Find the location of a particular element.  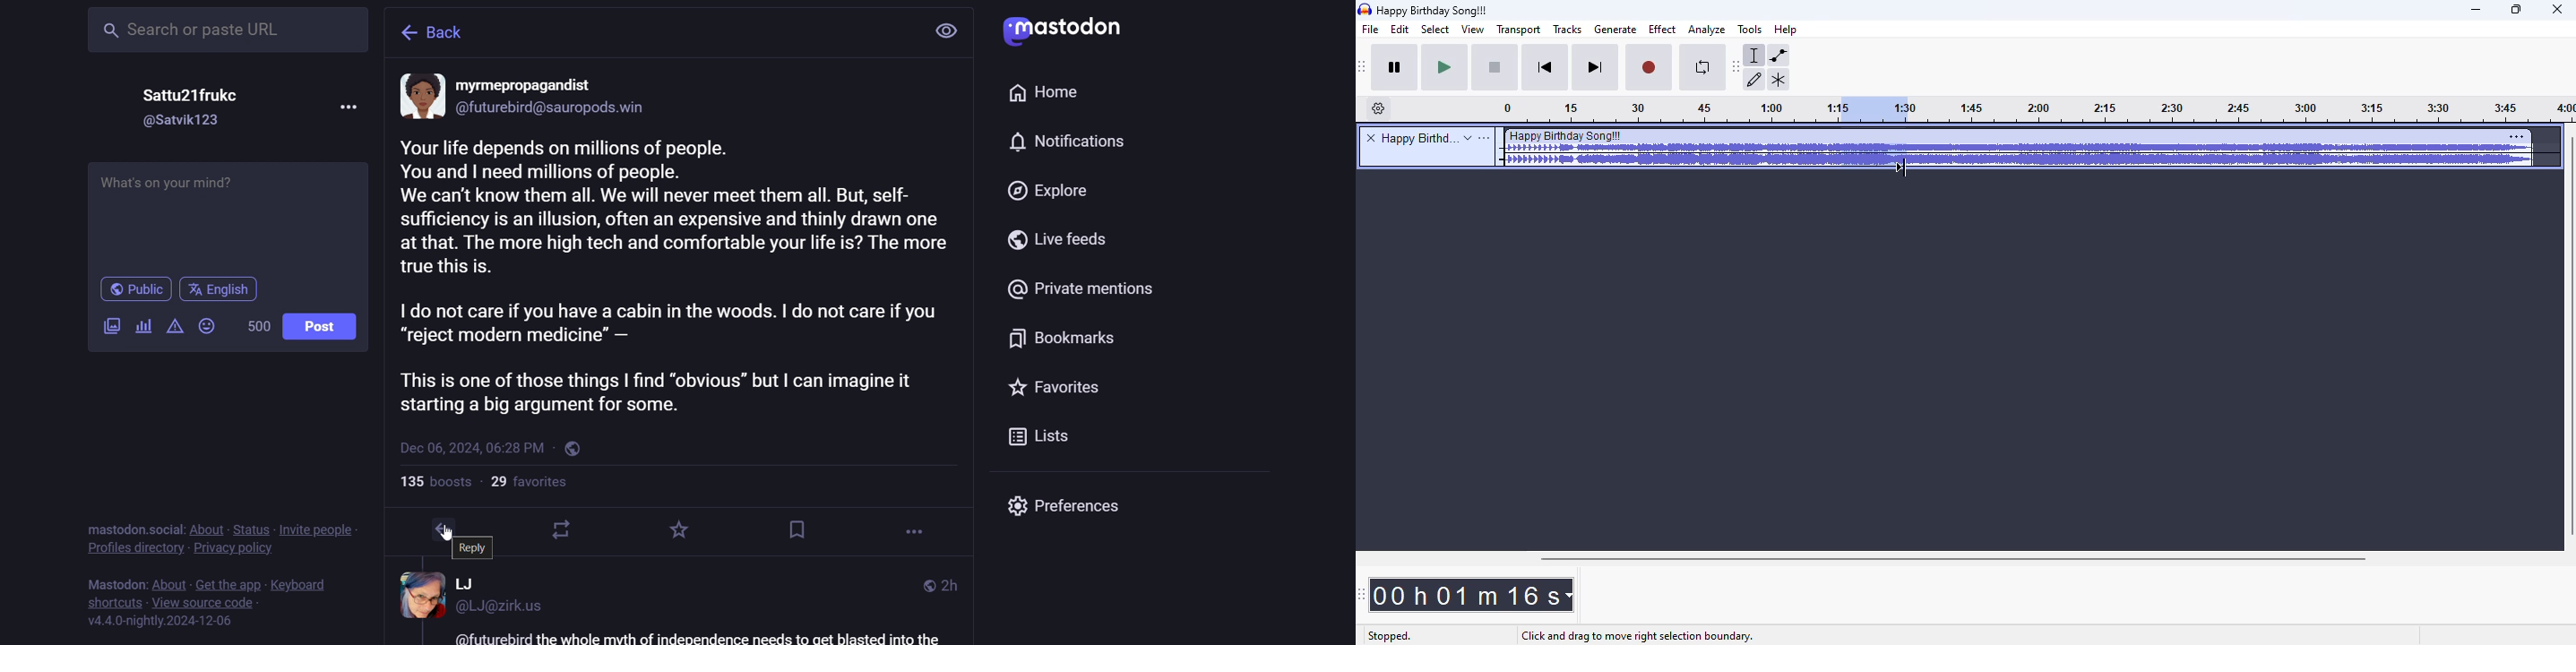

images/videos is located at coordinates (110, 328).